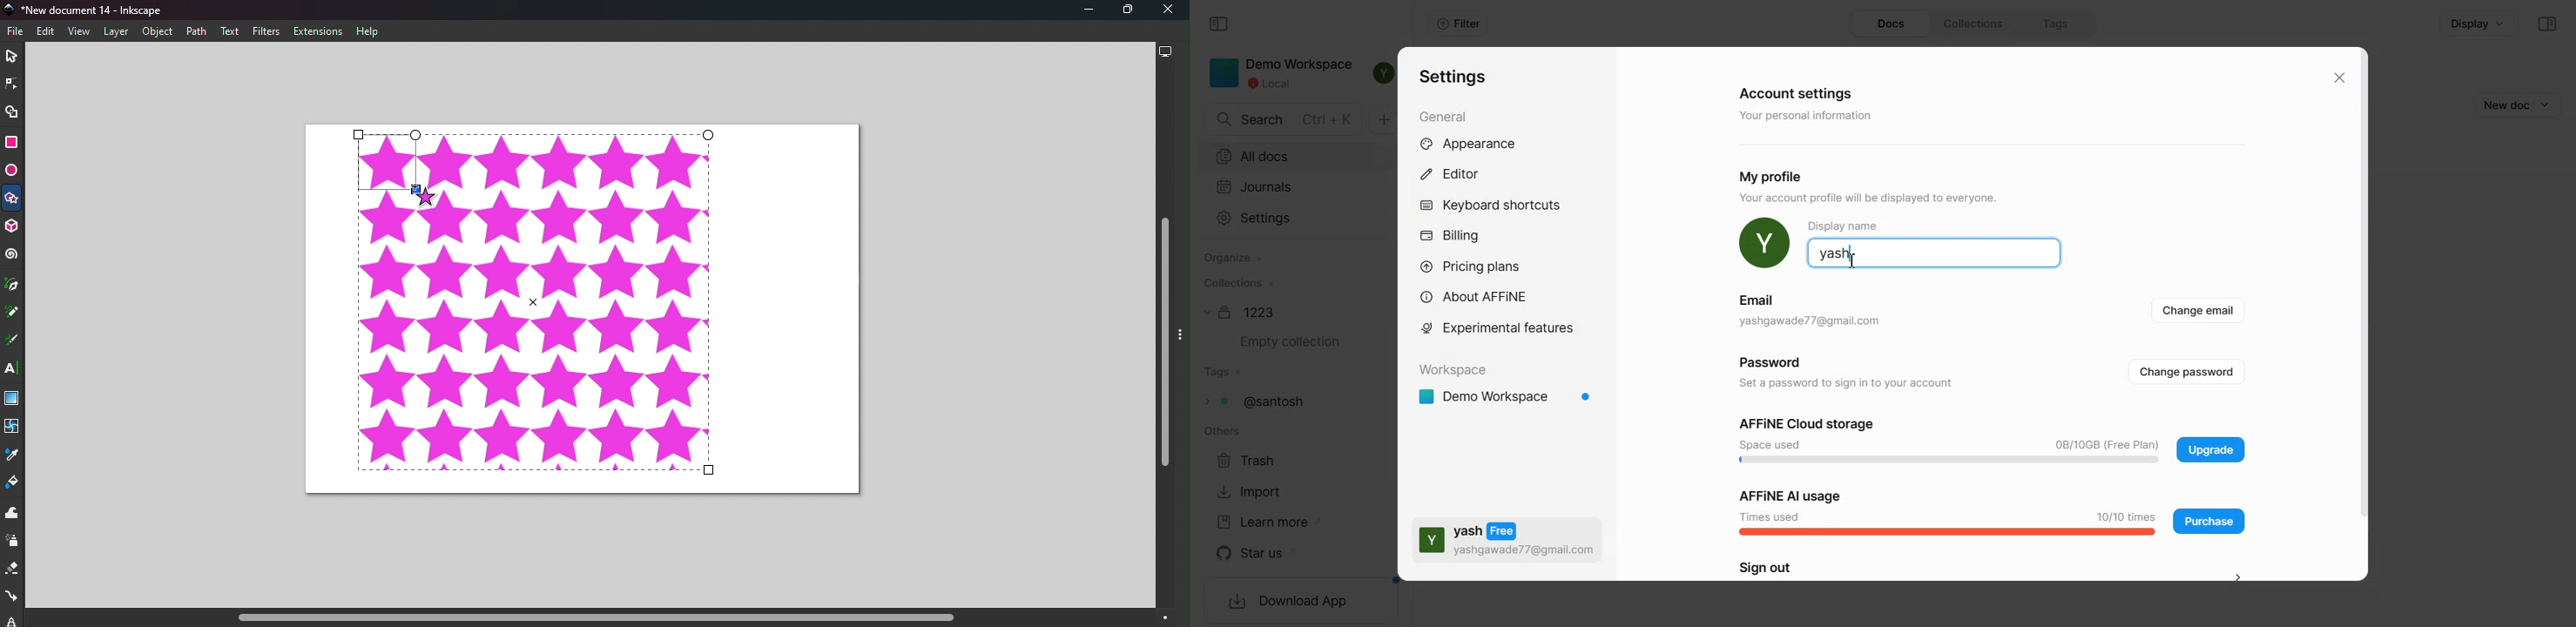  Describe the element at coordinates (2548, 24) in the screenshot. I see `Collapse sidebar` at that location.